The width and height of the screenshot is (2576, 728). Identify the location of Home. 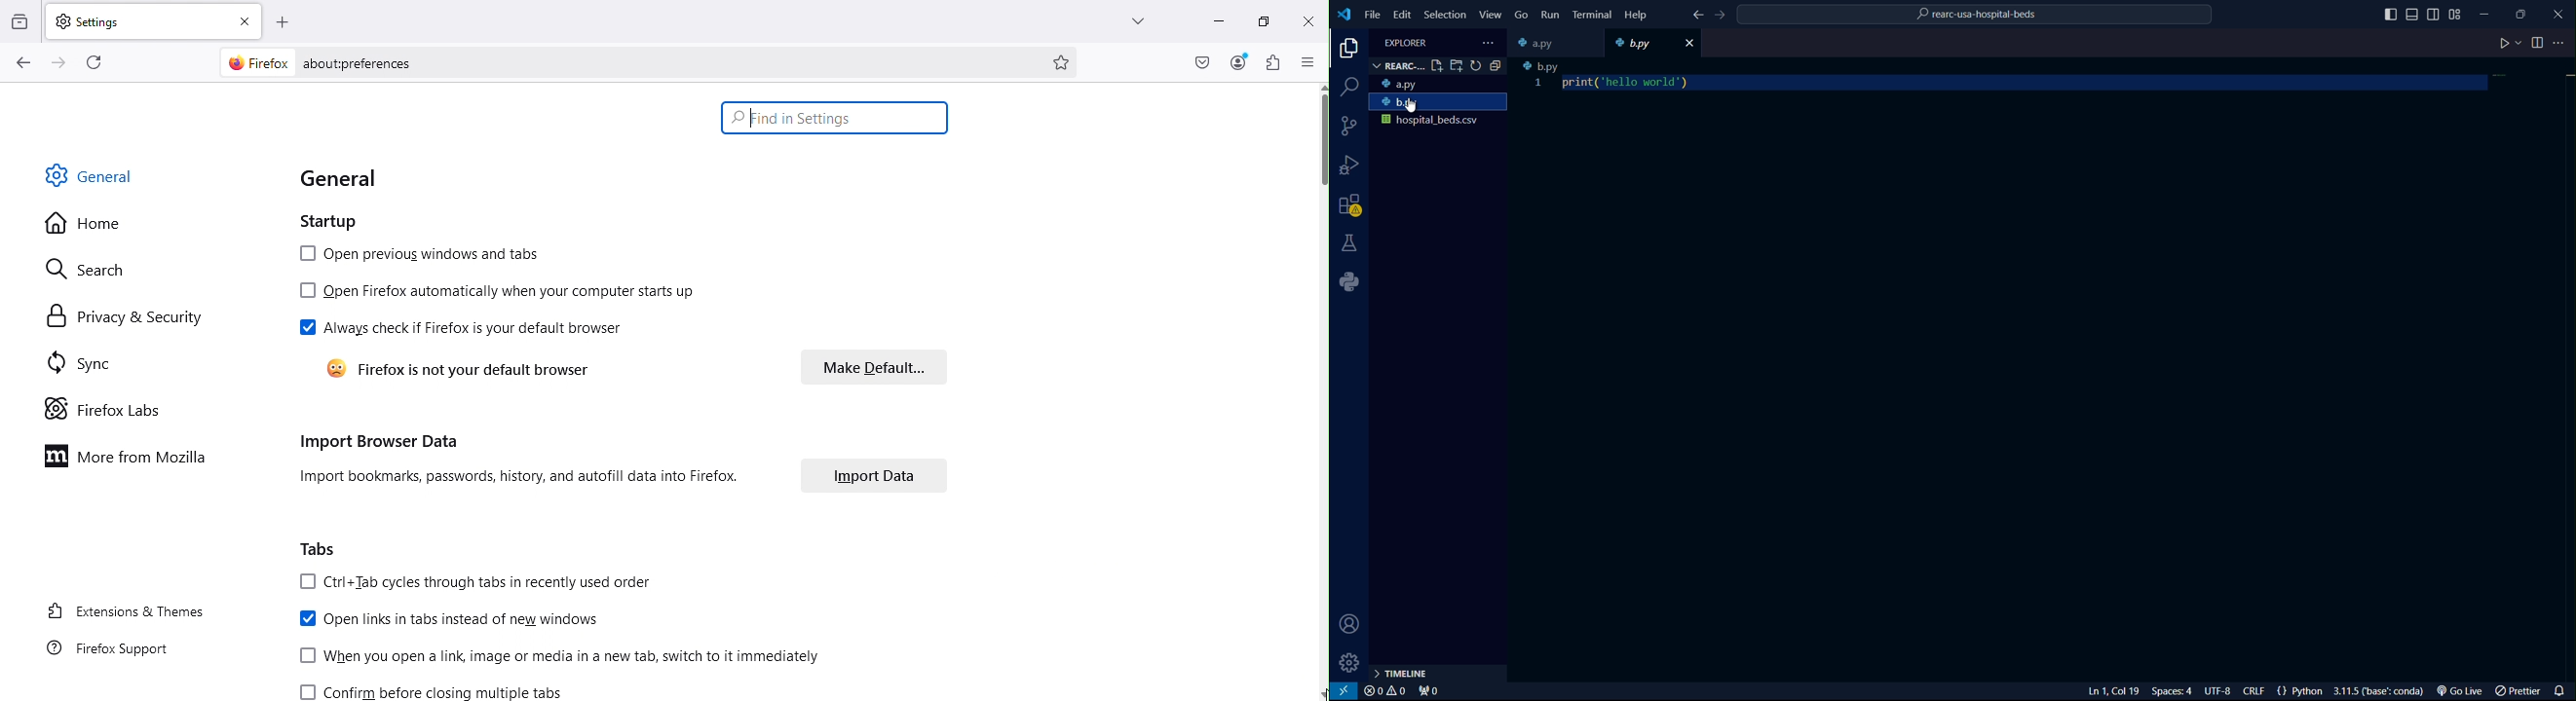
(84, 224).